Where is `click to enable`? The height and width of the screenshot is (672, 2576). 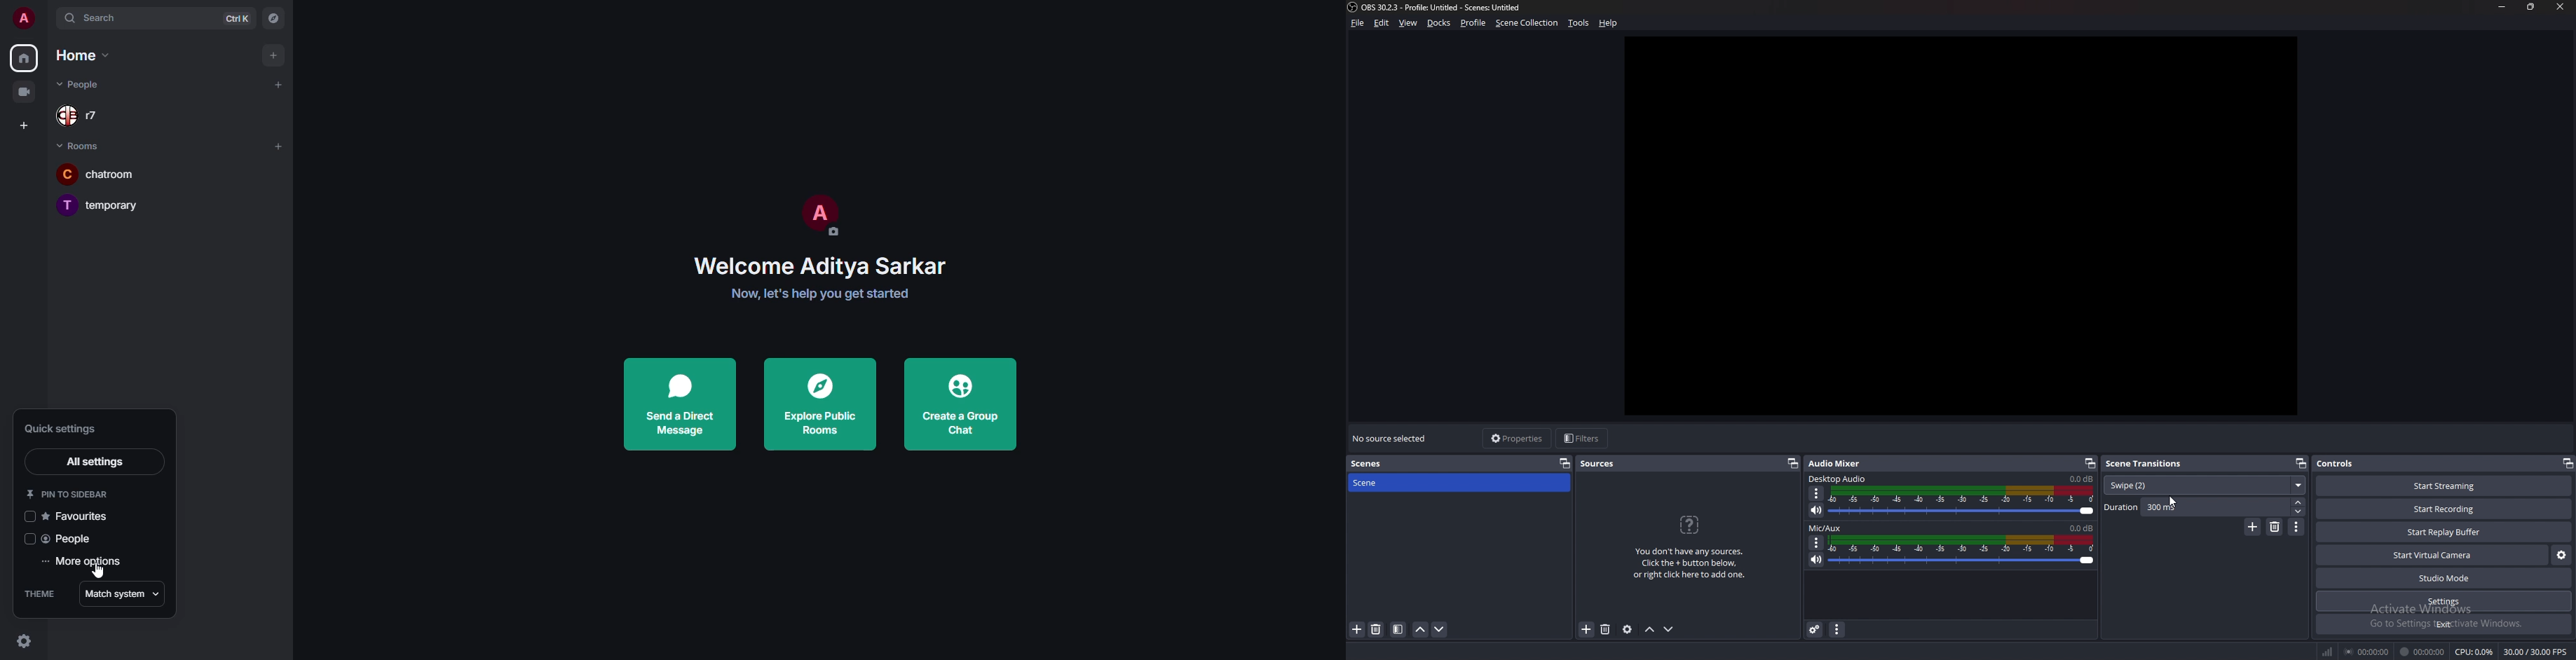 click to enable is located at coordinates (30, 538).